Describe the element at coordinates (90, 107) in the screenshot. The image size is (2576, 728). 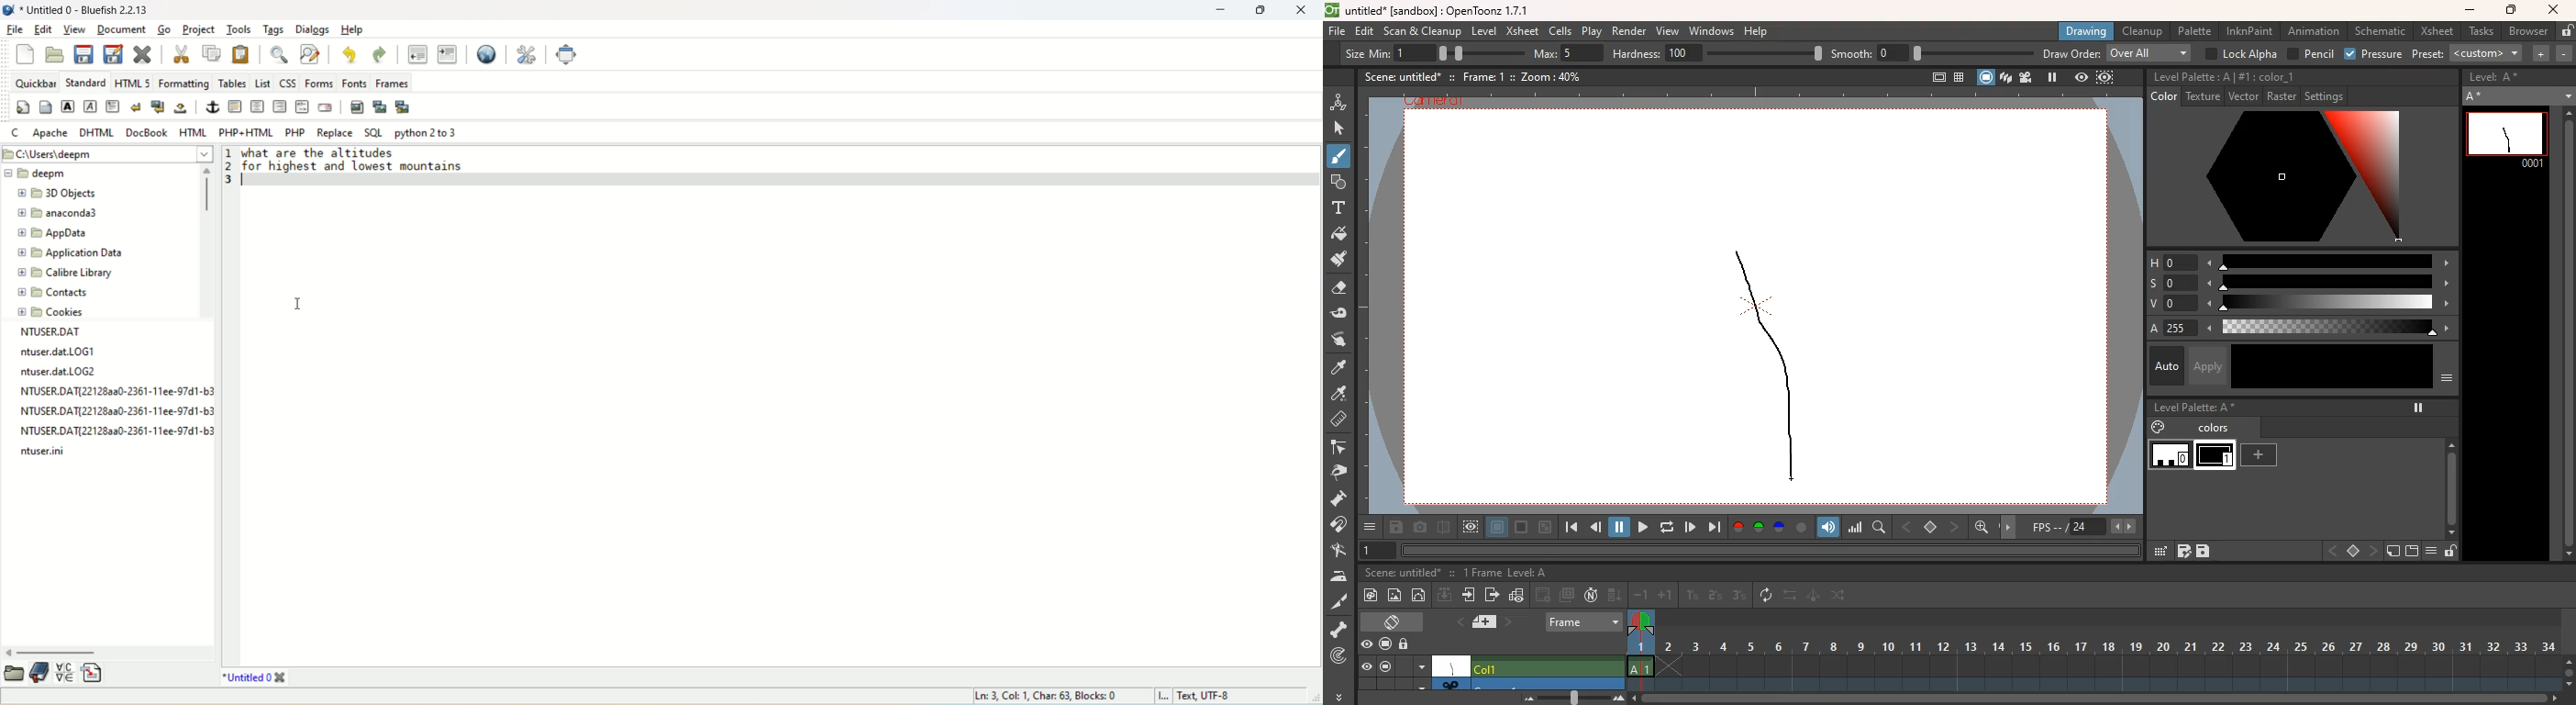
I see `emphasize` at that location.